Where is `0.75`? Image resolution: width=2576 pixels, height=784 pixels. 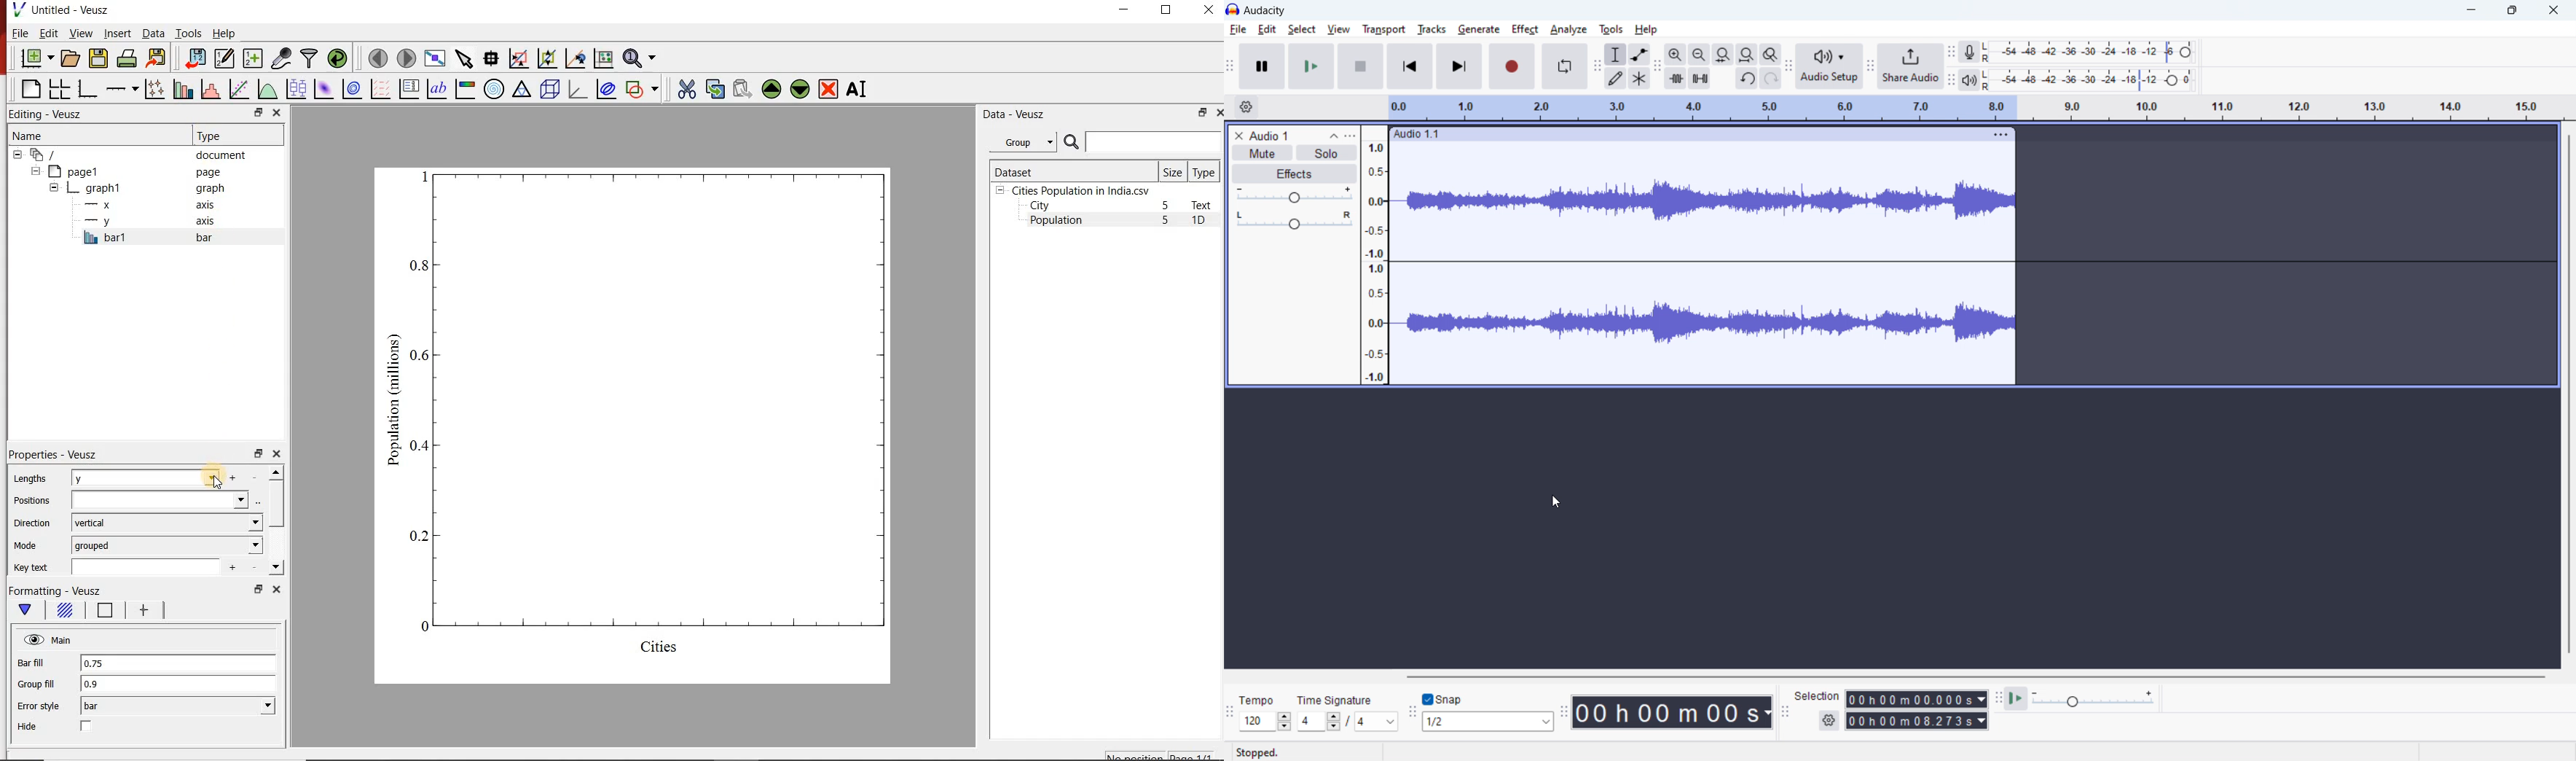 0.75 is located at coordinates (177, 664).